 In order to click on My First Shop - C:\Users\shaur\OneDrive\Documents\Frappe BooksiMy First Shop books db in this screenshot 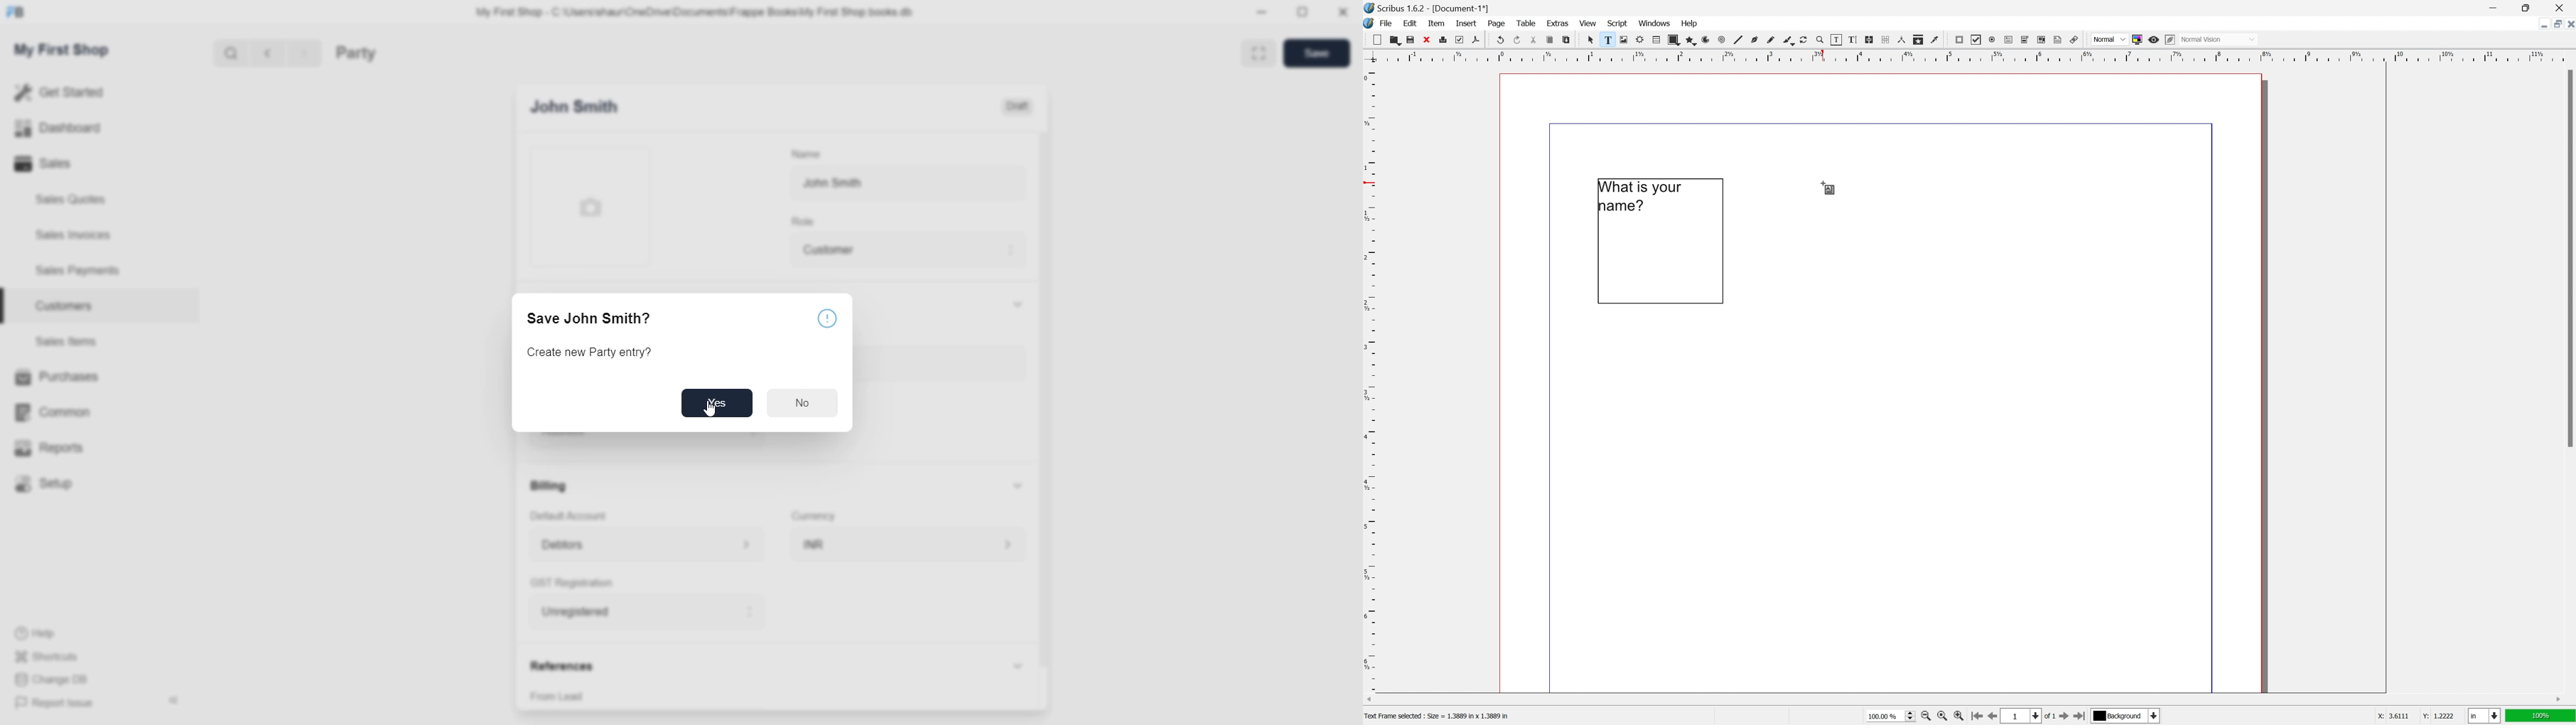, I will do `click(688, 12)`.